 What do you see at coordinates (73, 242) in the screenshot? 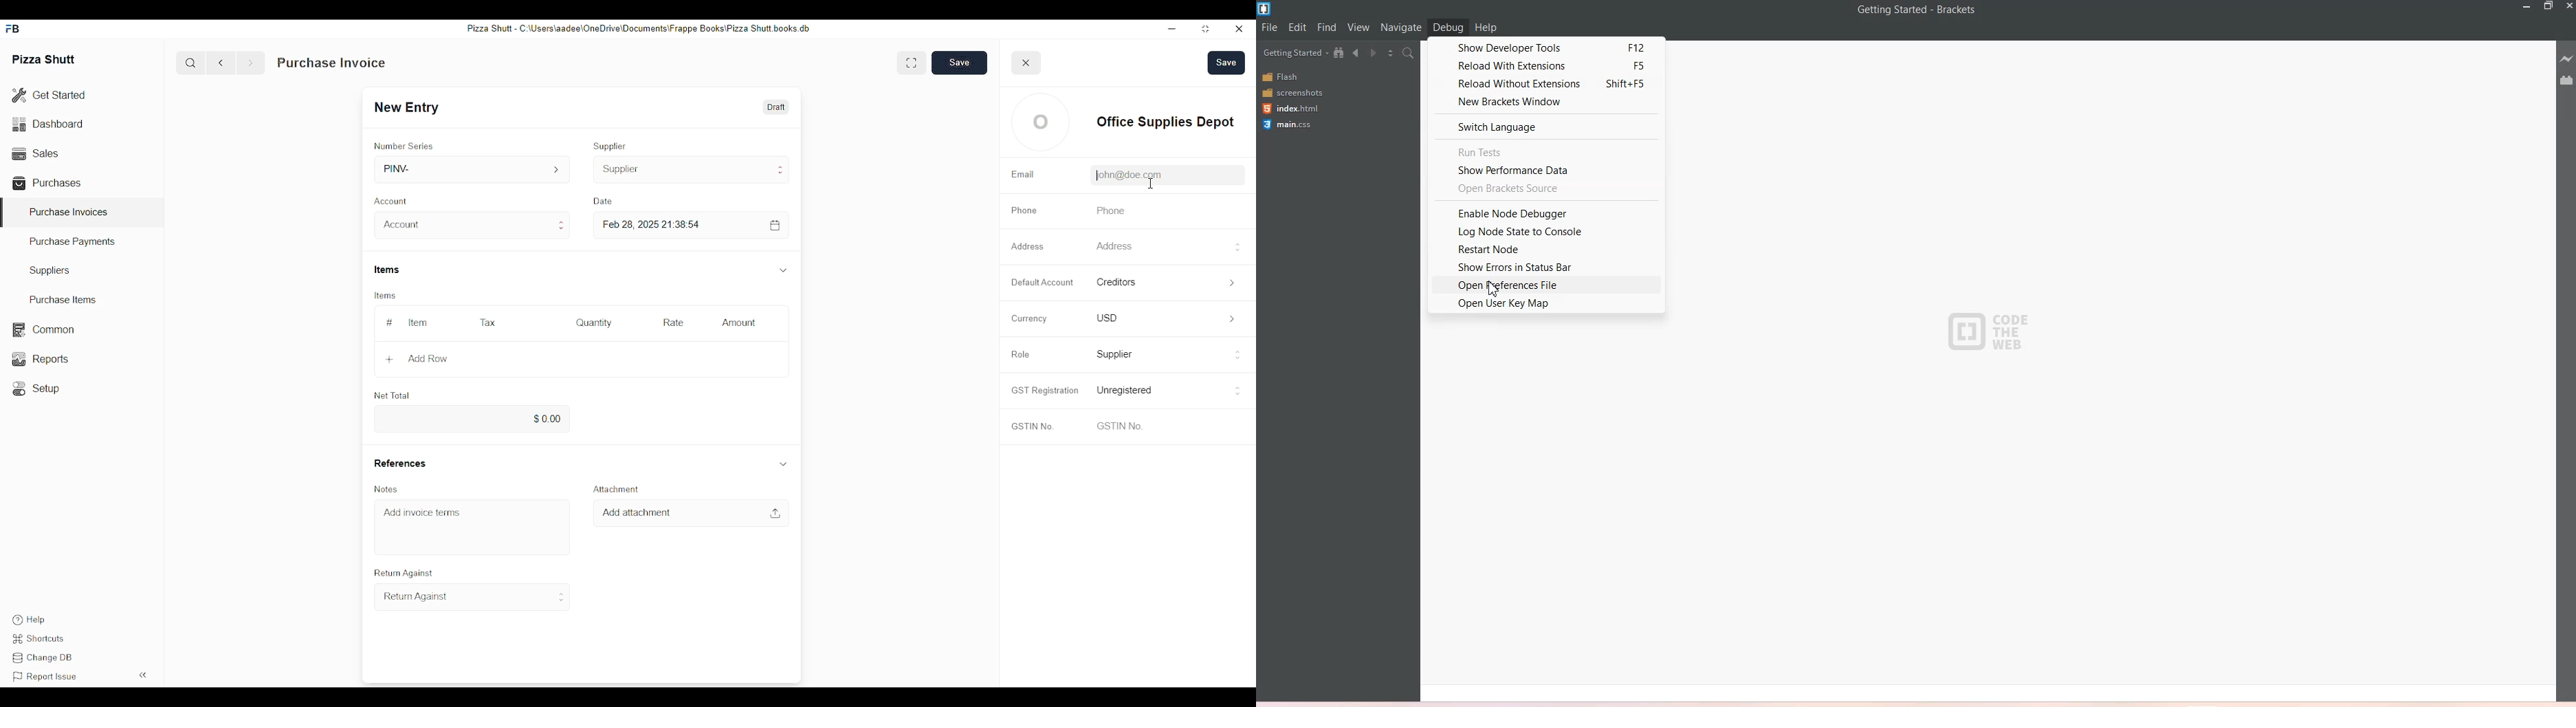
I see `Purchase Payments` at bounding box center [73, 242].